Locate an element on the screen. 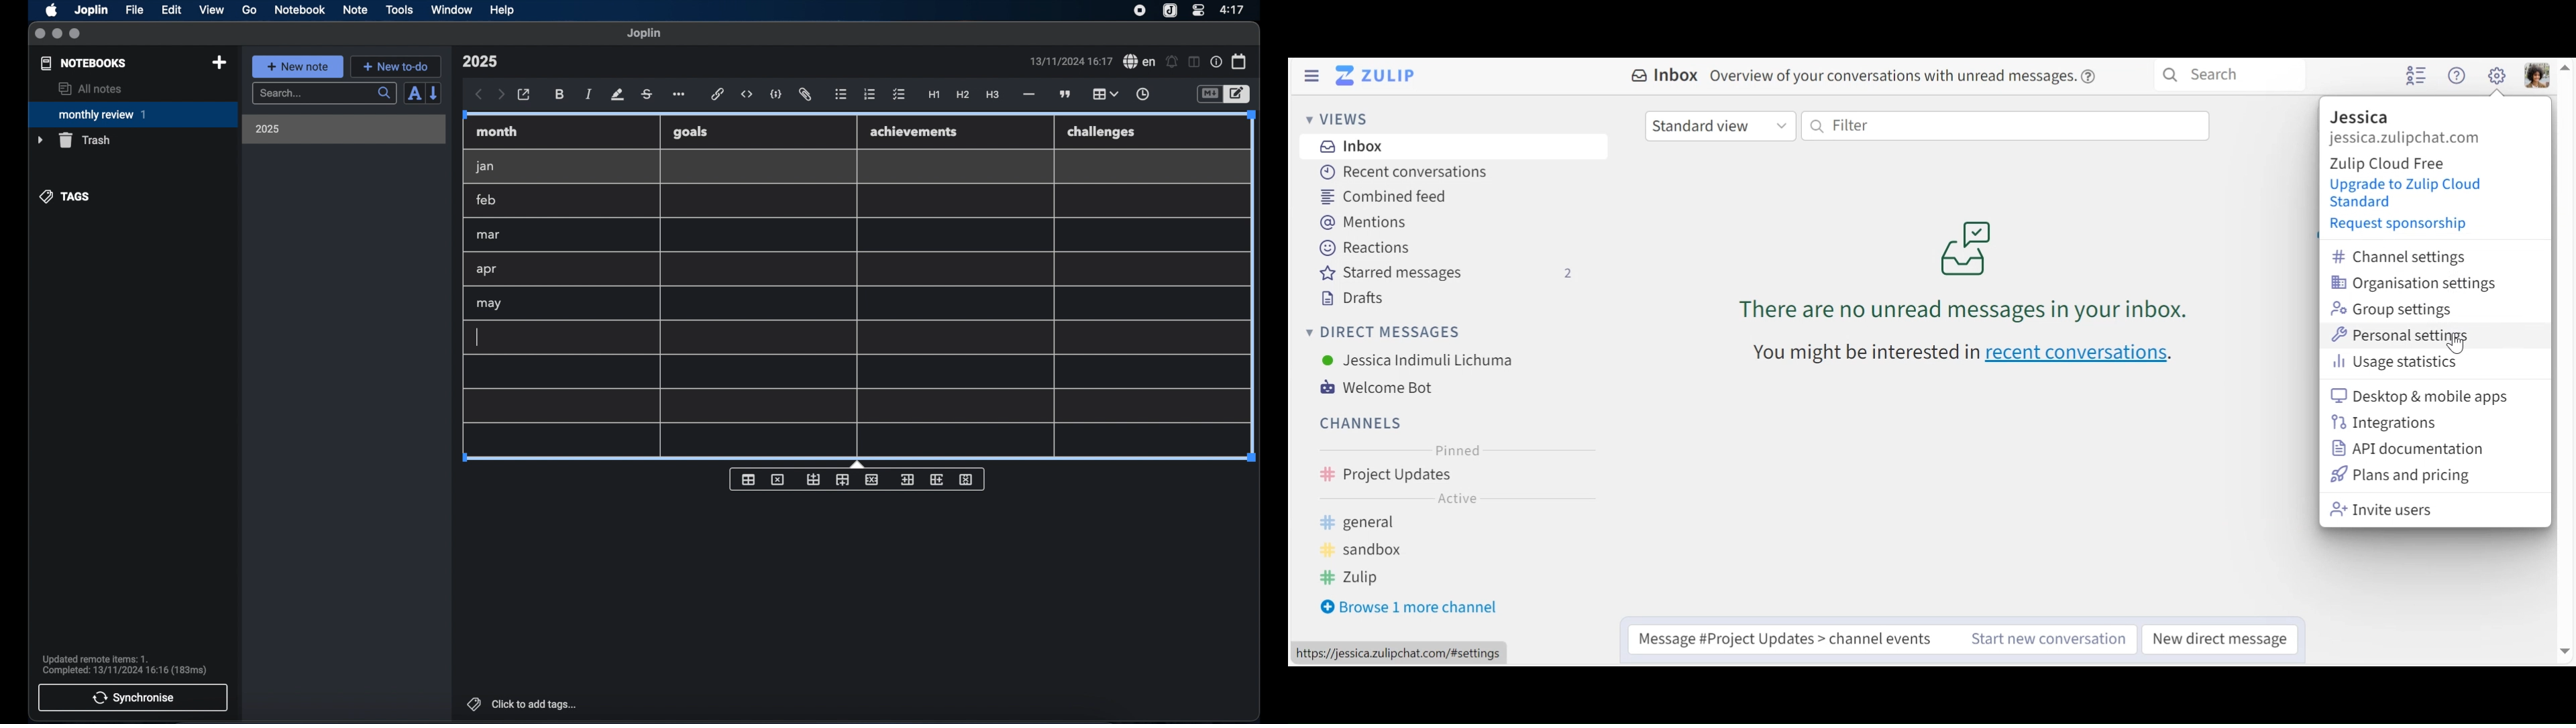 This screenshot has height=728, width=2576. toggle editor is located at coordinates (1239, 95).